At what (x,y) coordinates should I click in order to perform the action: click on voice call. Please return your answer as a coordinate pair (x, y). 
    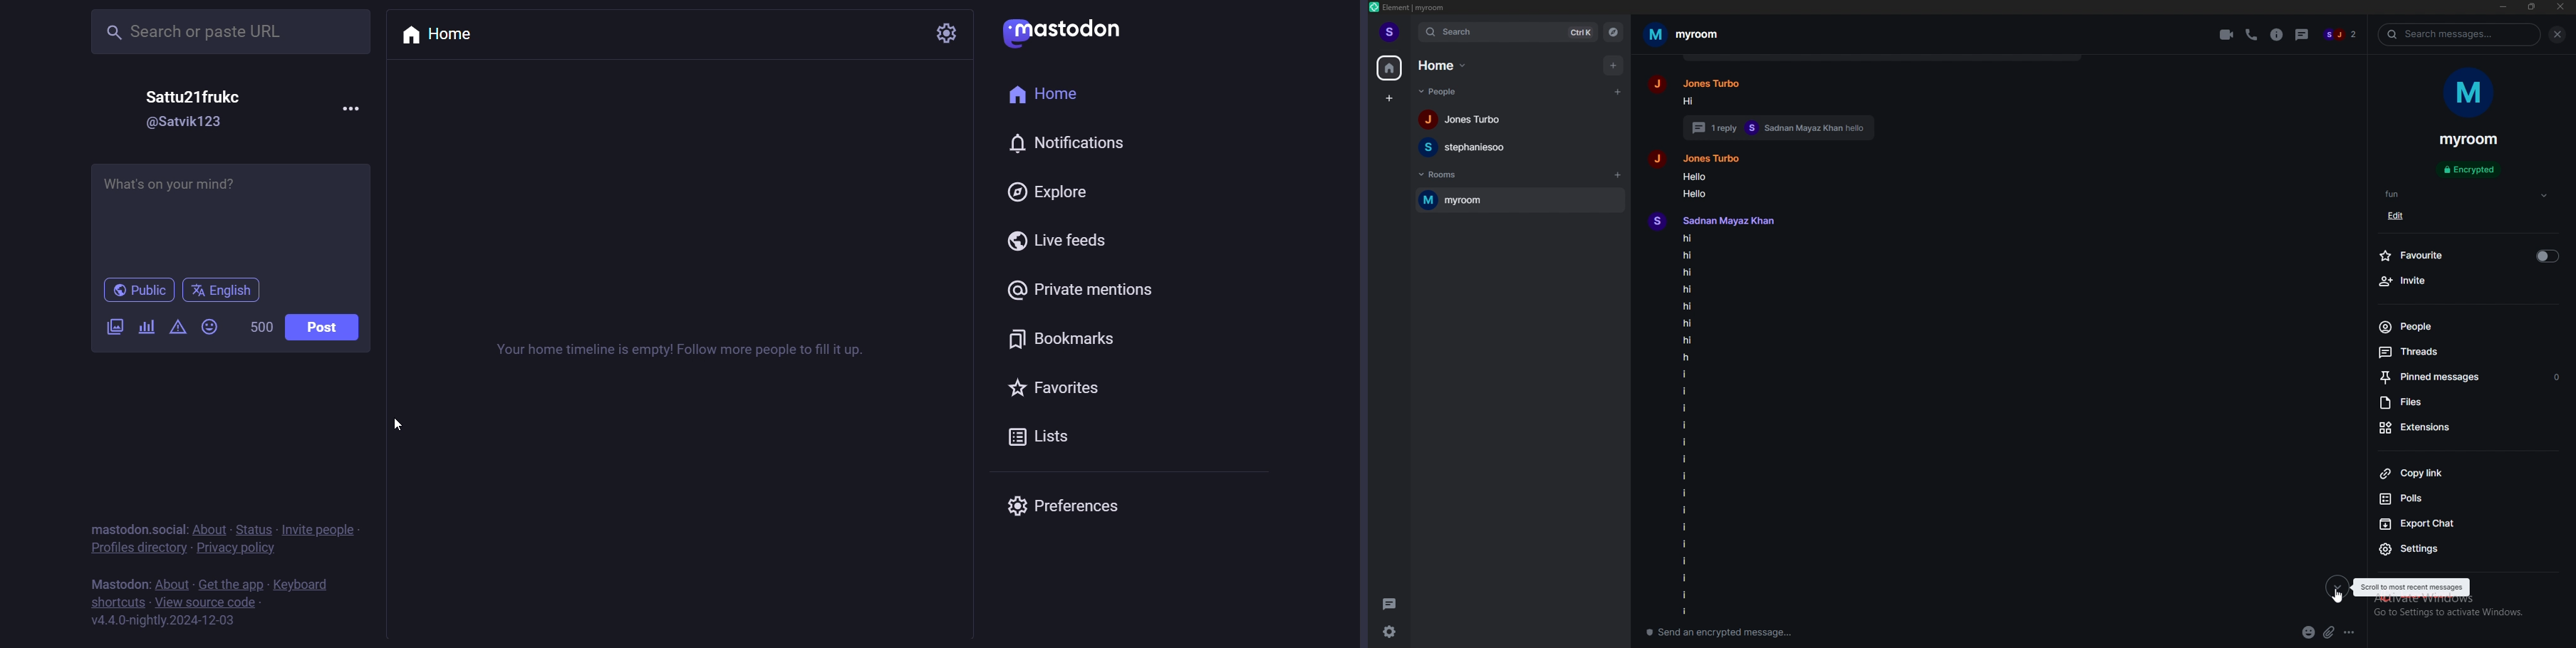
    Looking at the image, I should click on (2251, 34).